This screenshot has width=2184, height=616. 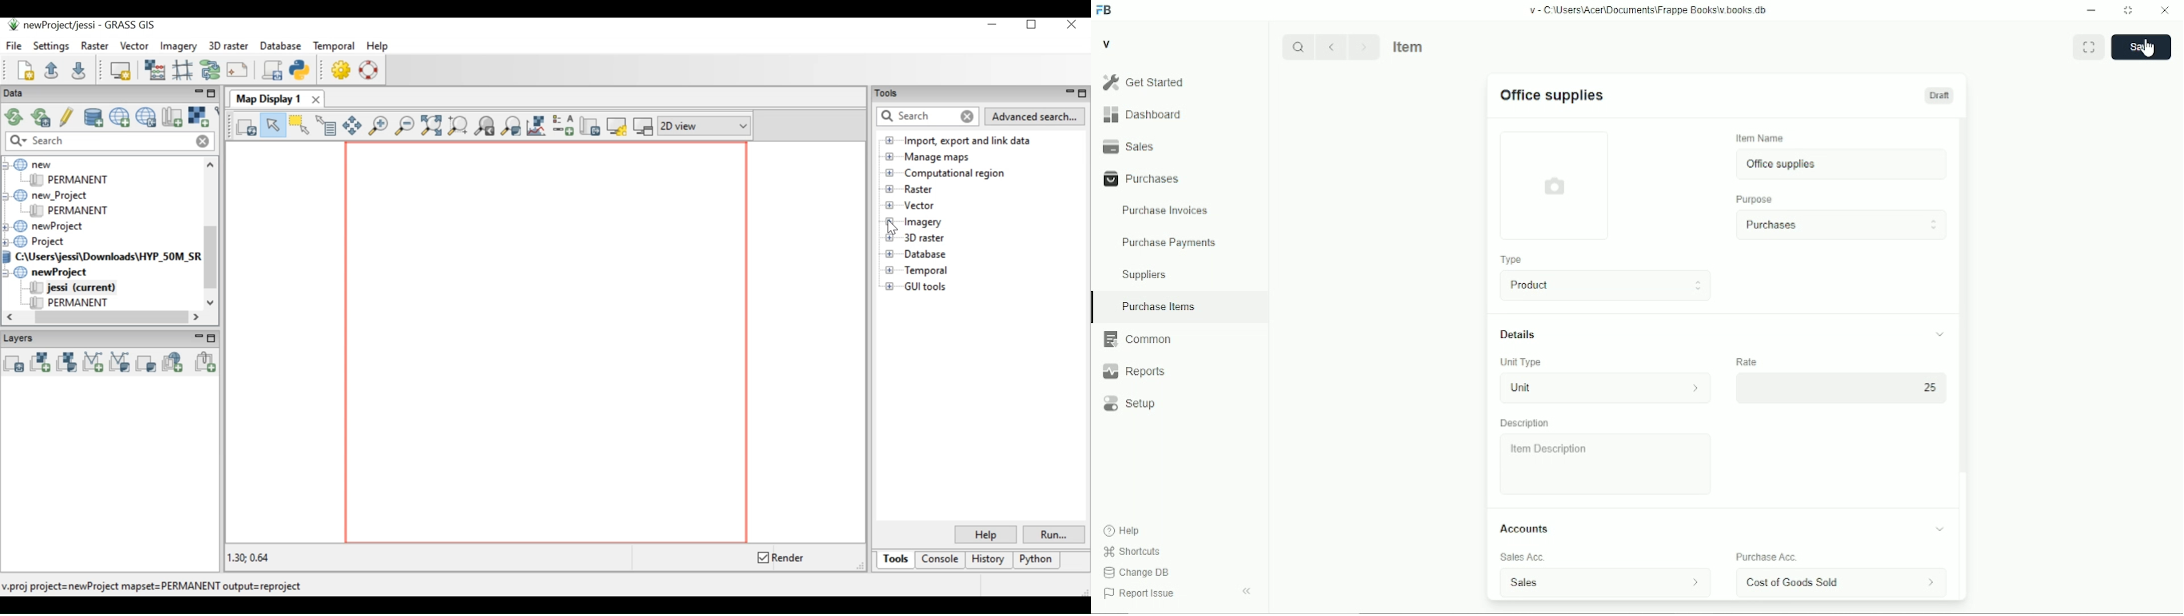 I want to click on unit type, so click(x=1521, y=362).